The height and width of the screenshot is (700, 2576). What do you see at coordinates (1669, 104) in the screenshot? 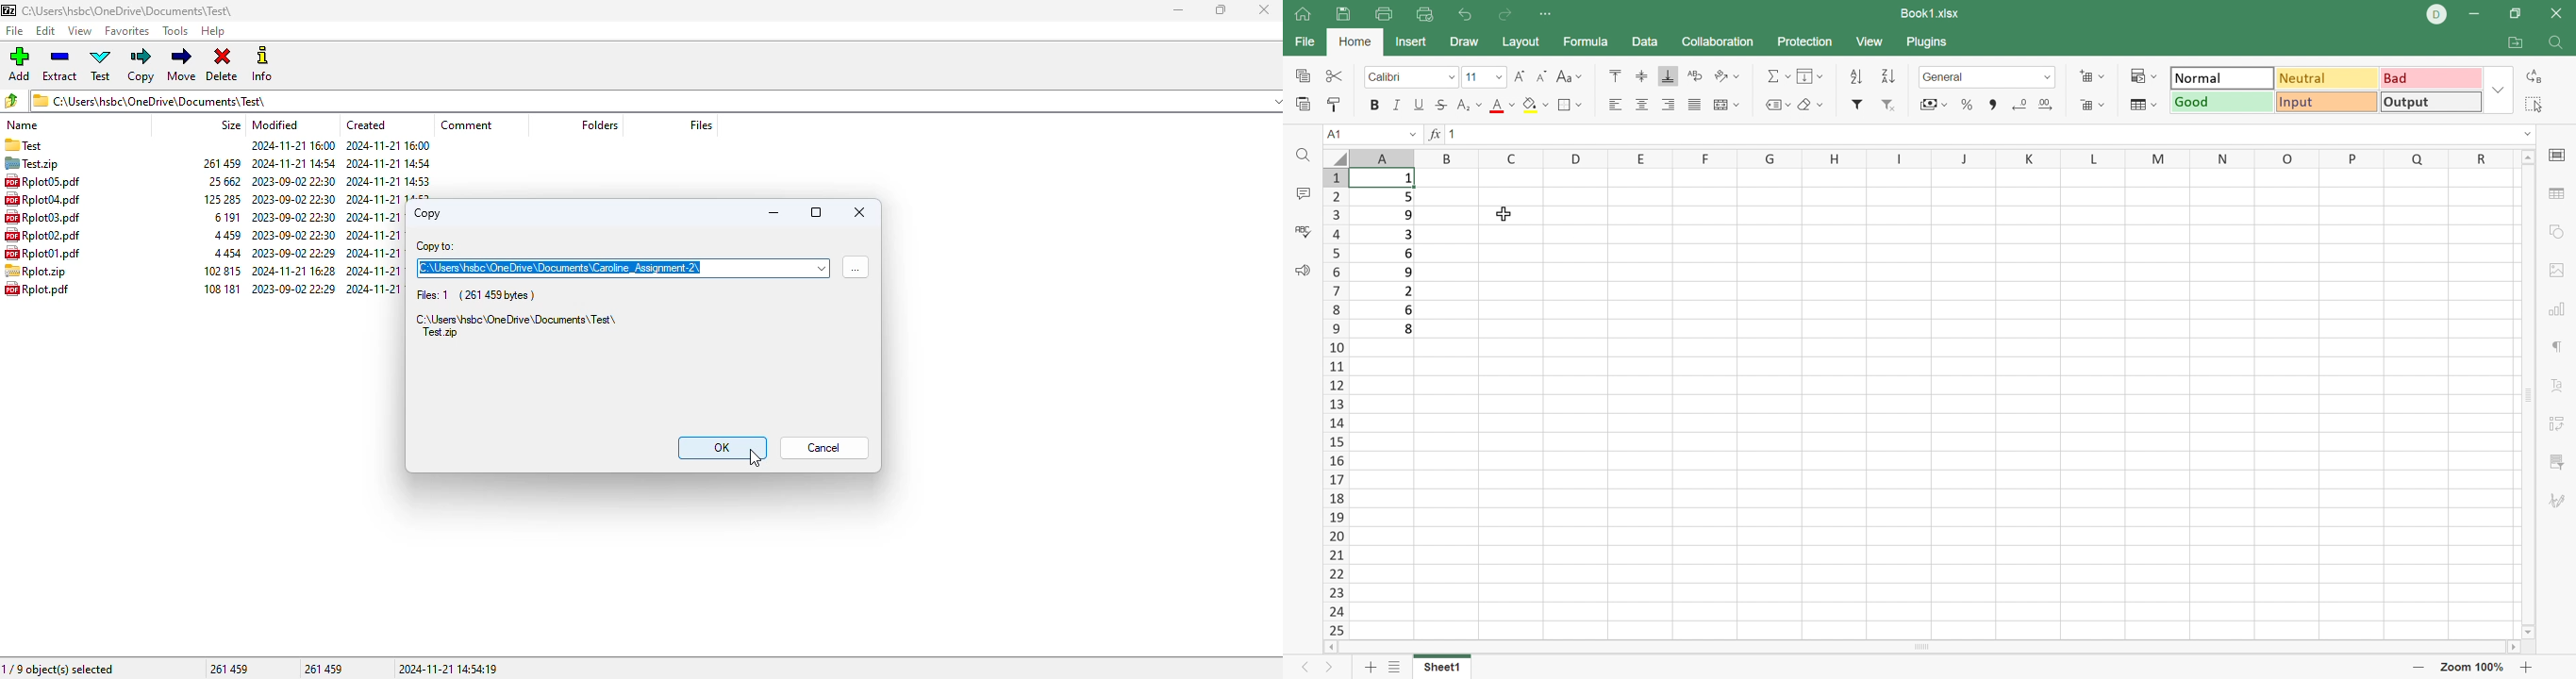
I see `Align Right` at bounding box center [1669, 104].